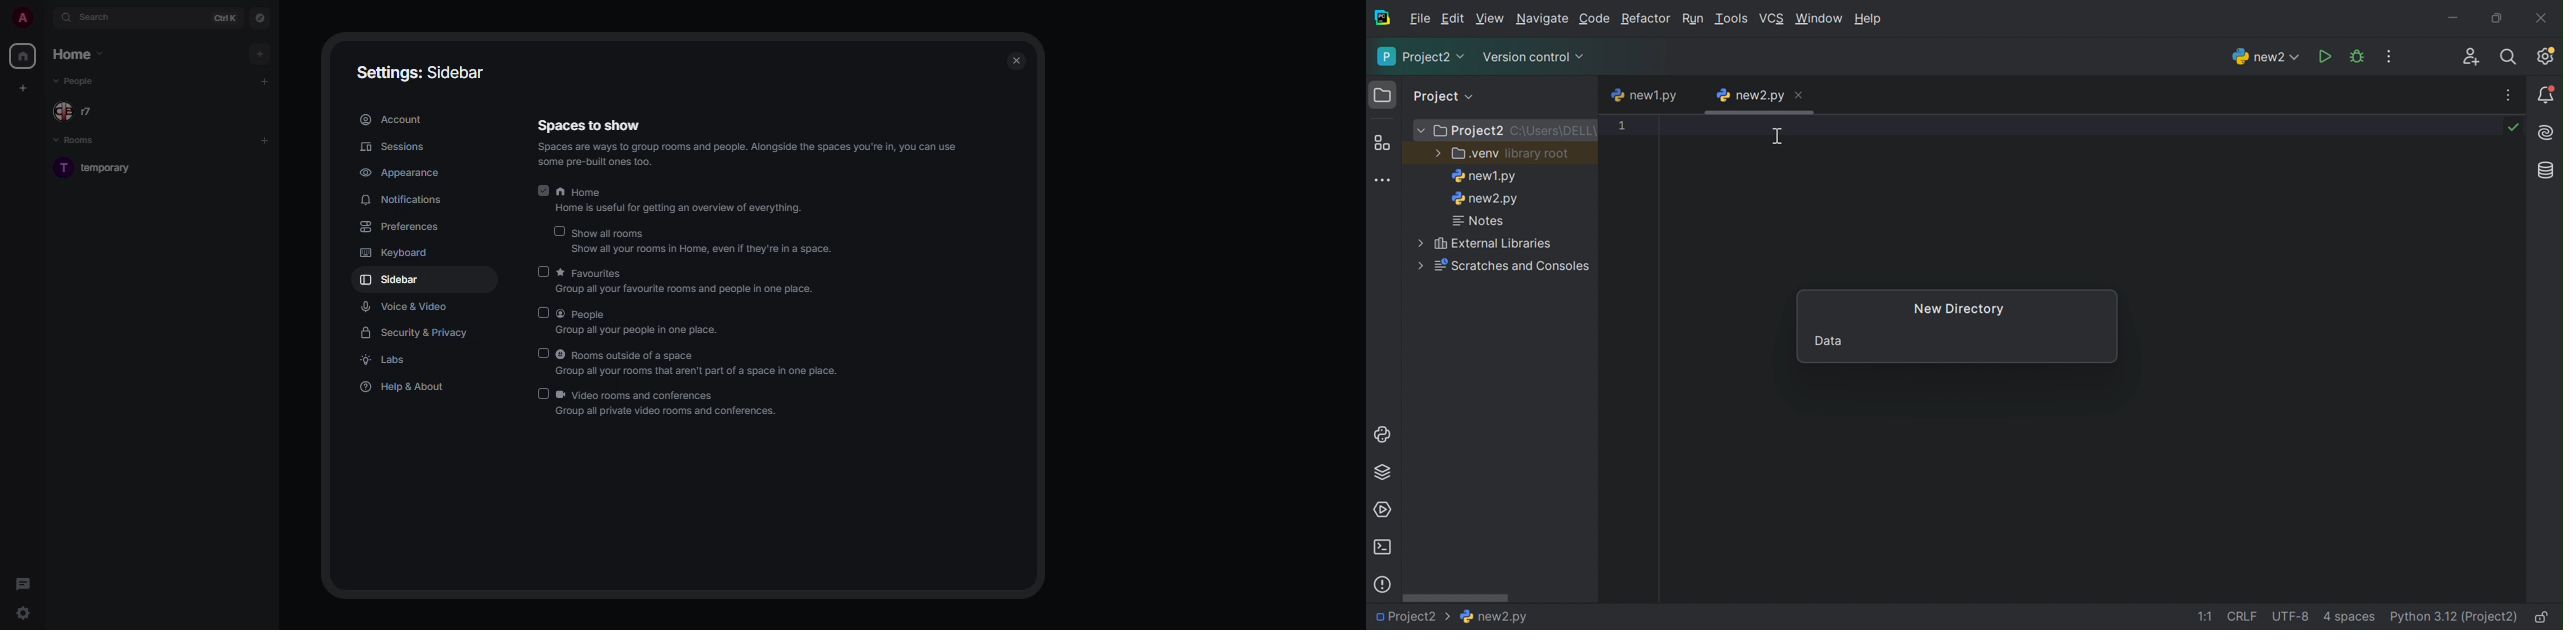 The width and height of the screenshot is (2576, 644). I want to click on favorites, so click(691, 272).